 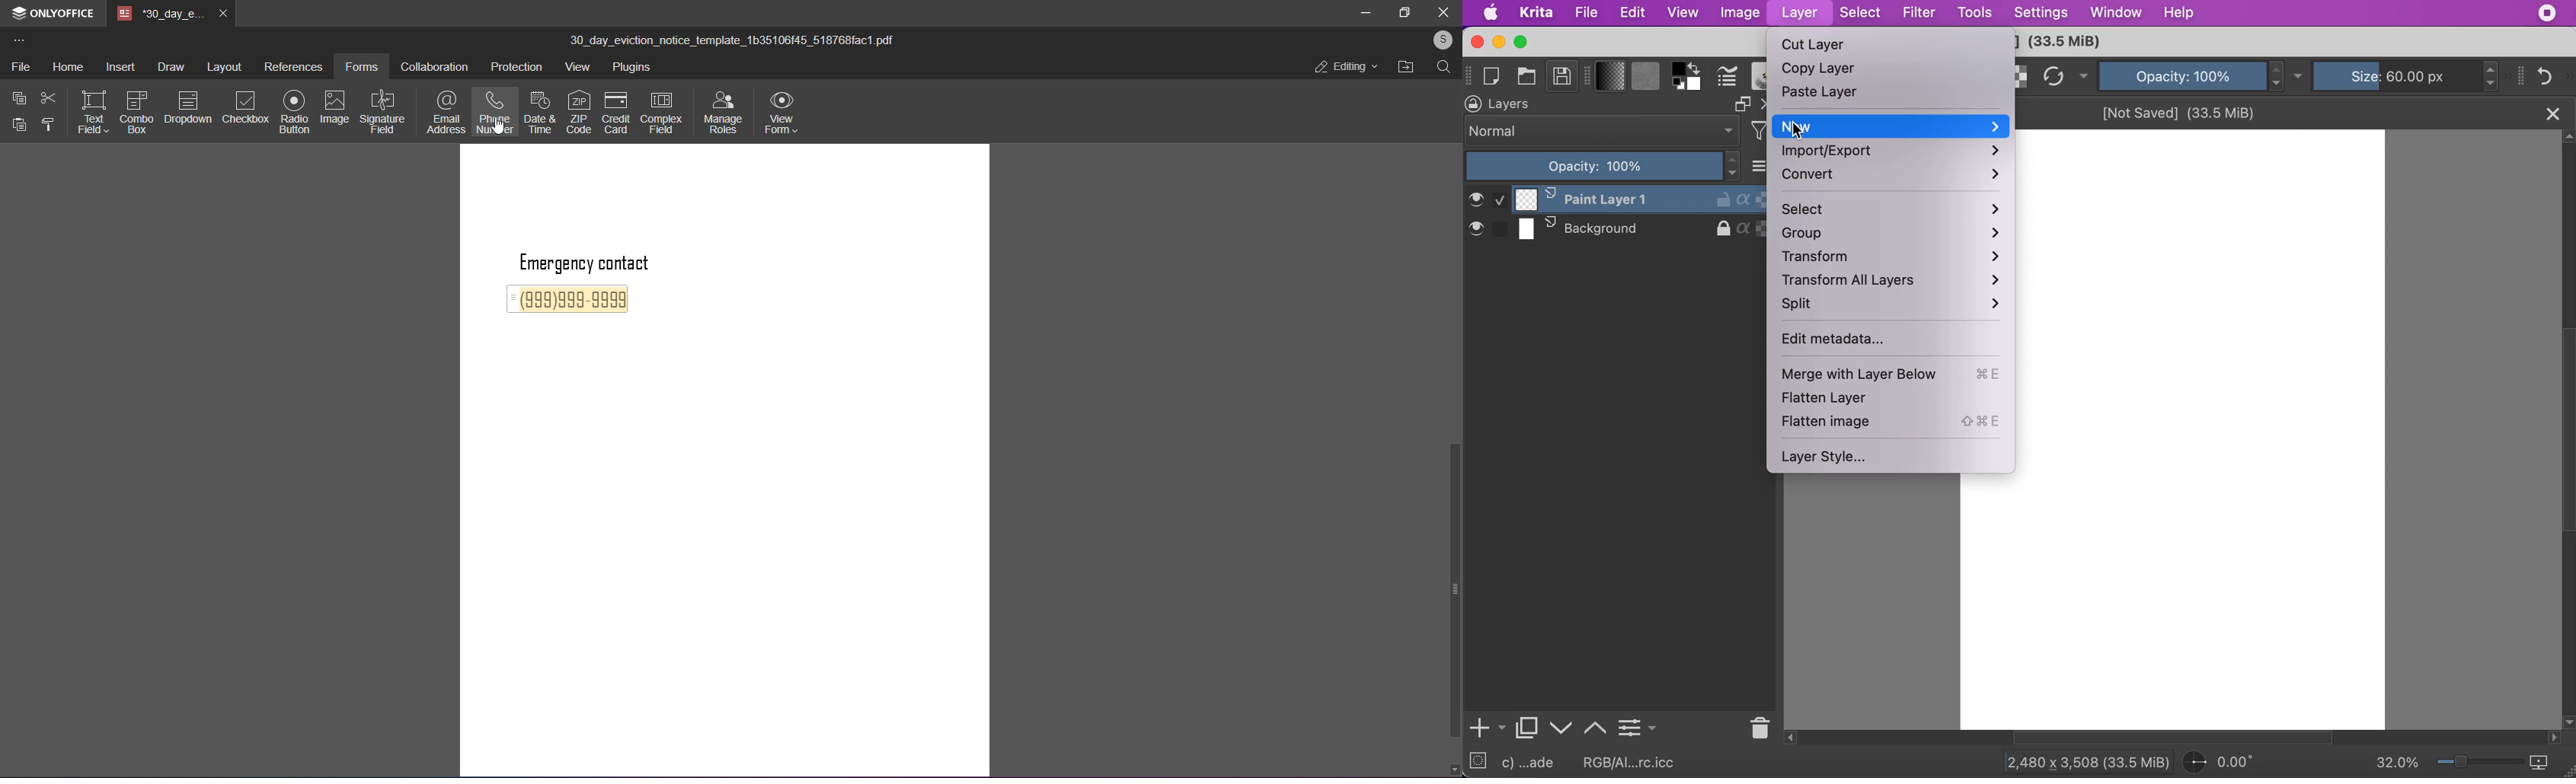 What do you see at coordinates (21, 69) in the screenshot?
I see `file` at bounding box center [21, 69].